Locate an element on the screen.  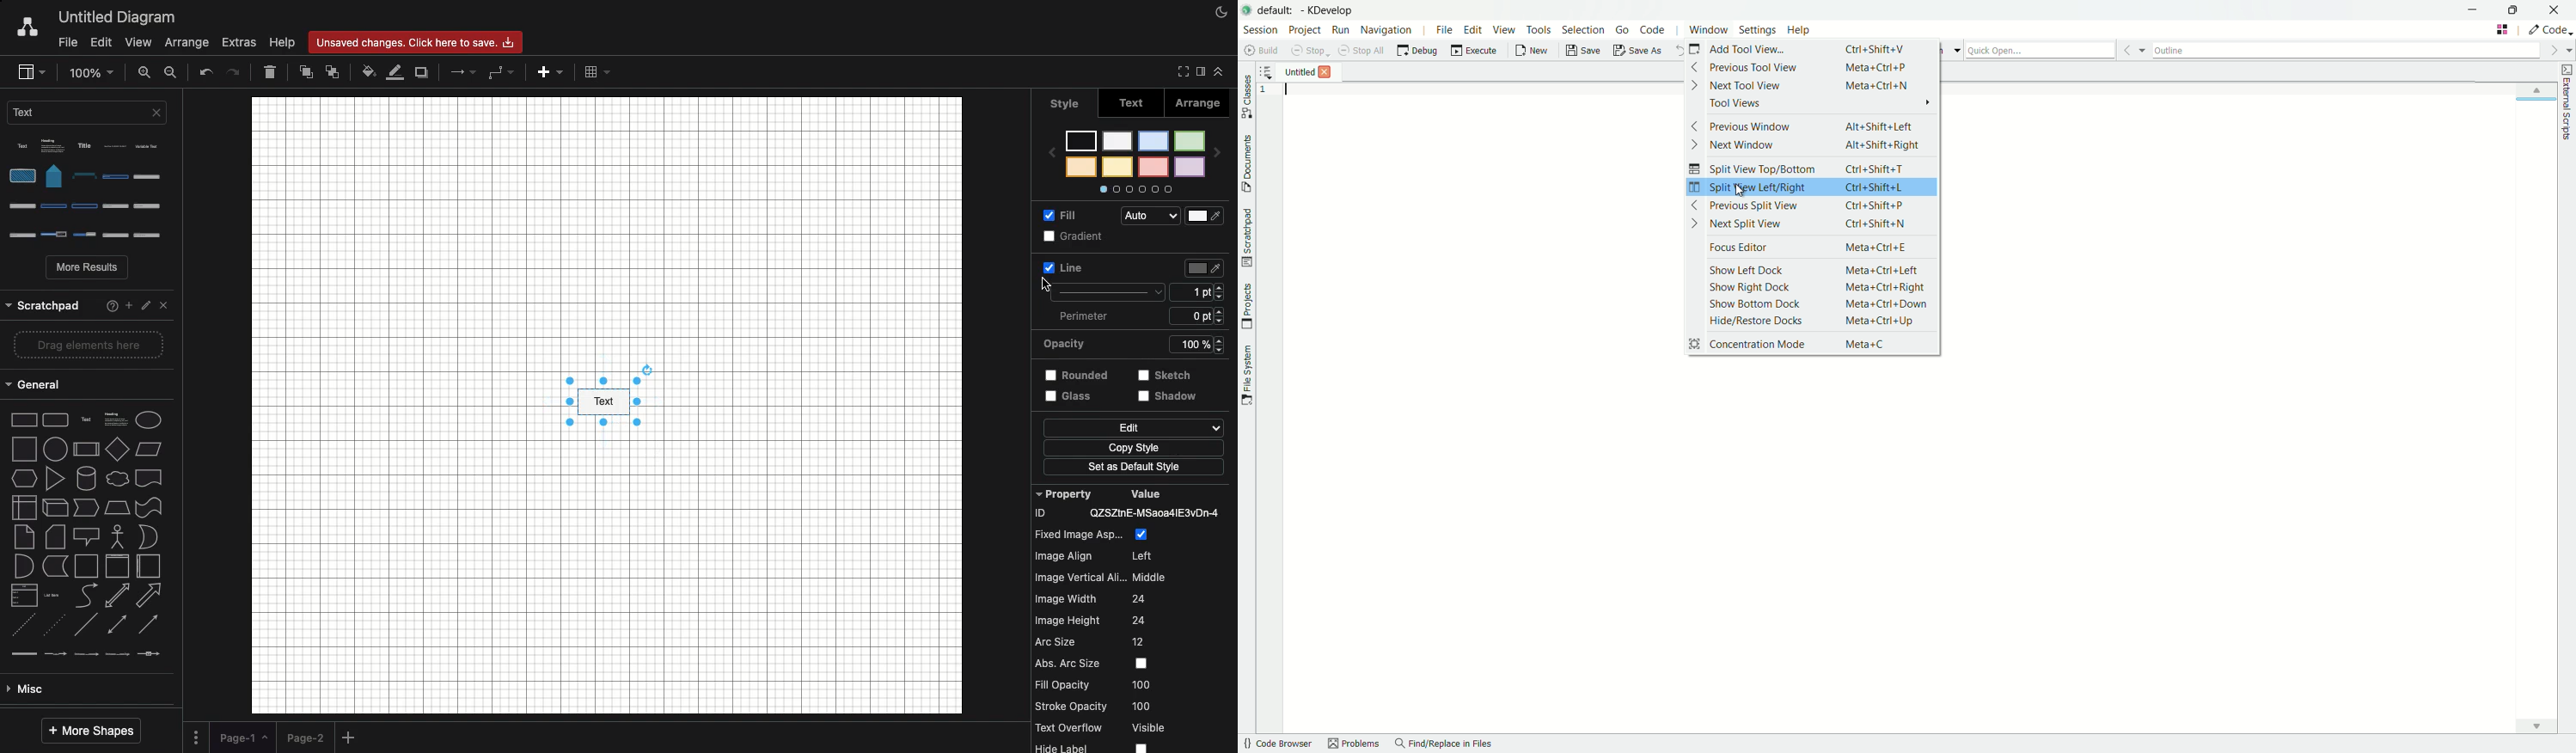
Waypoints is located at coordinates (501, 73).